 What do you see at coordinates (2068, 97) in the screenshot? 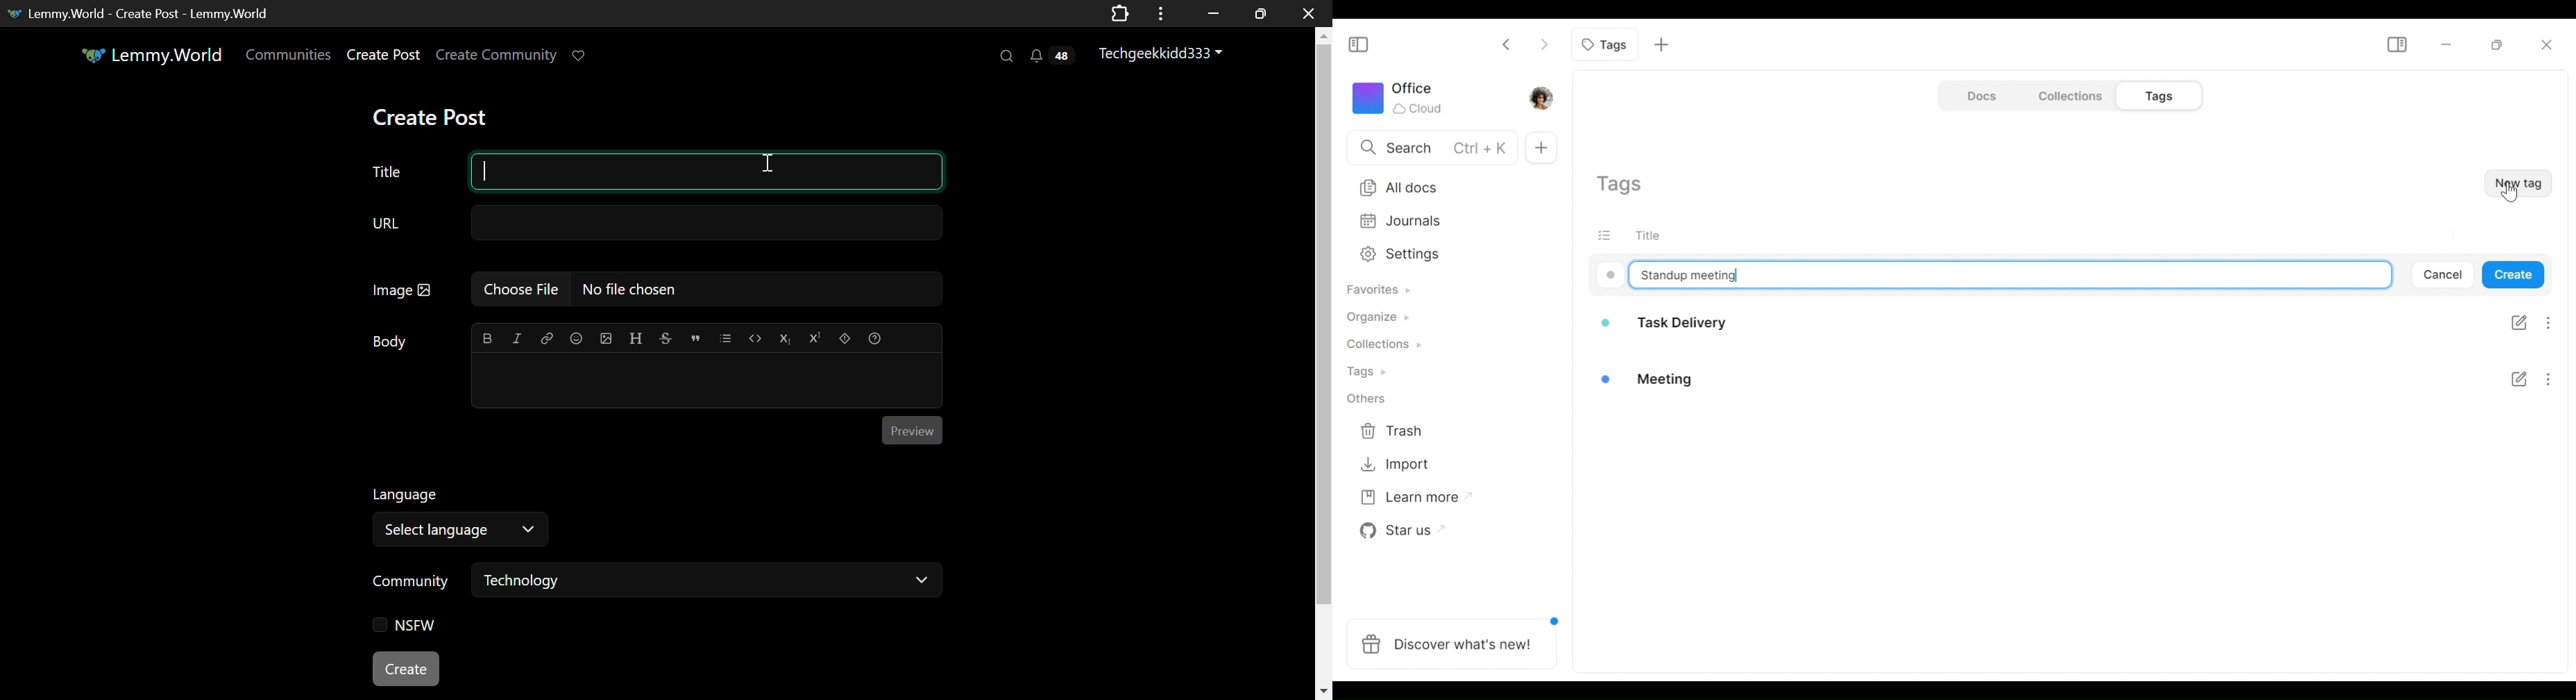
I see `Collections` at bounding box center [2068, 97].